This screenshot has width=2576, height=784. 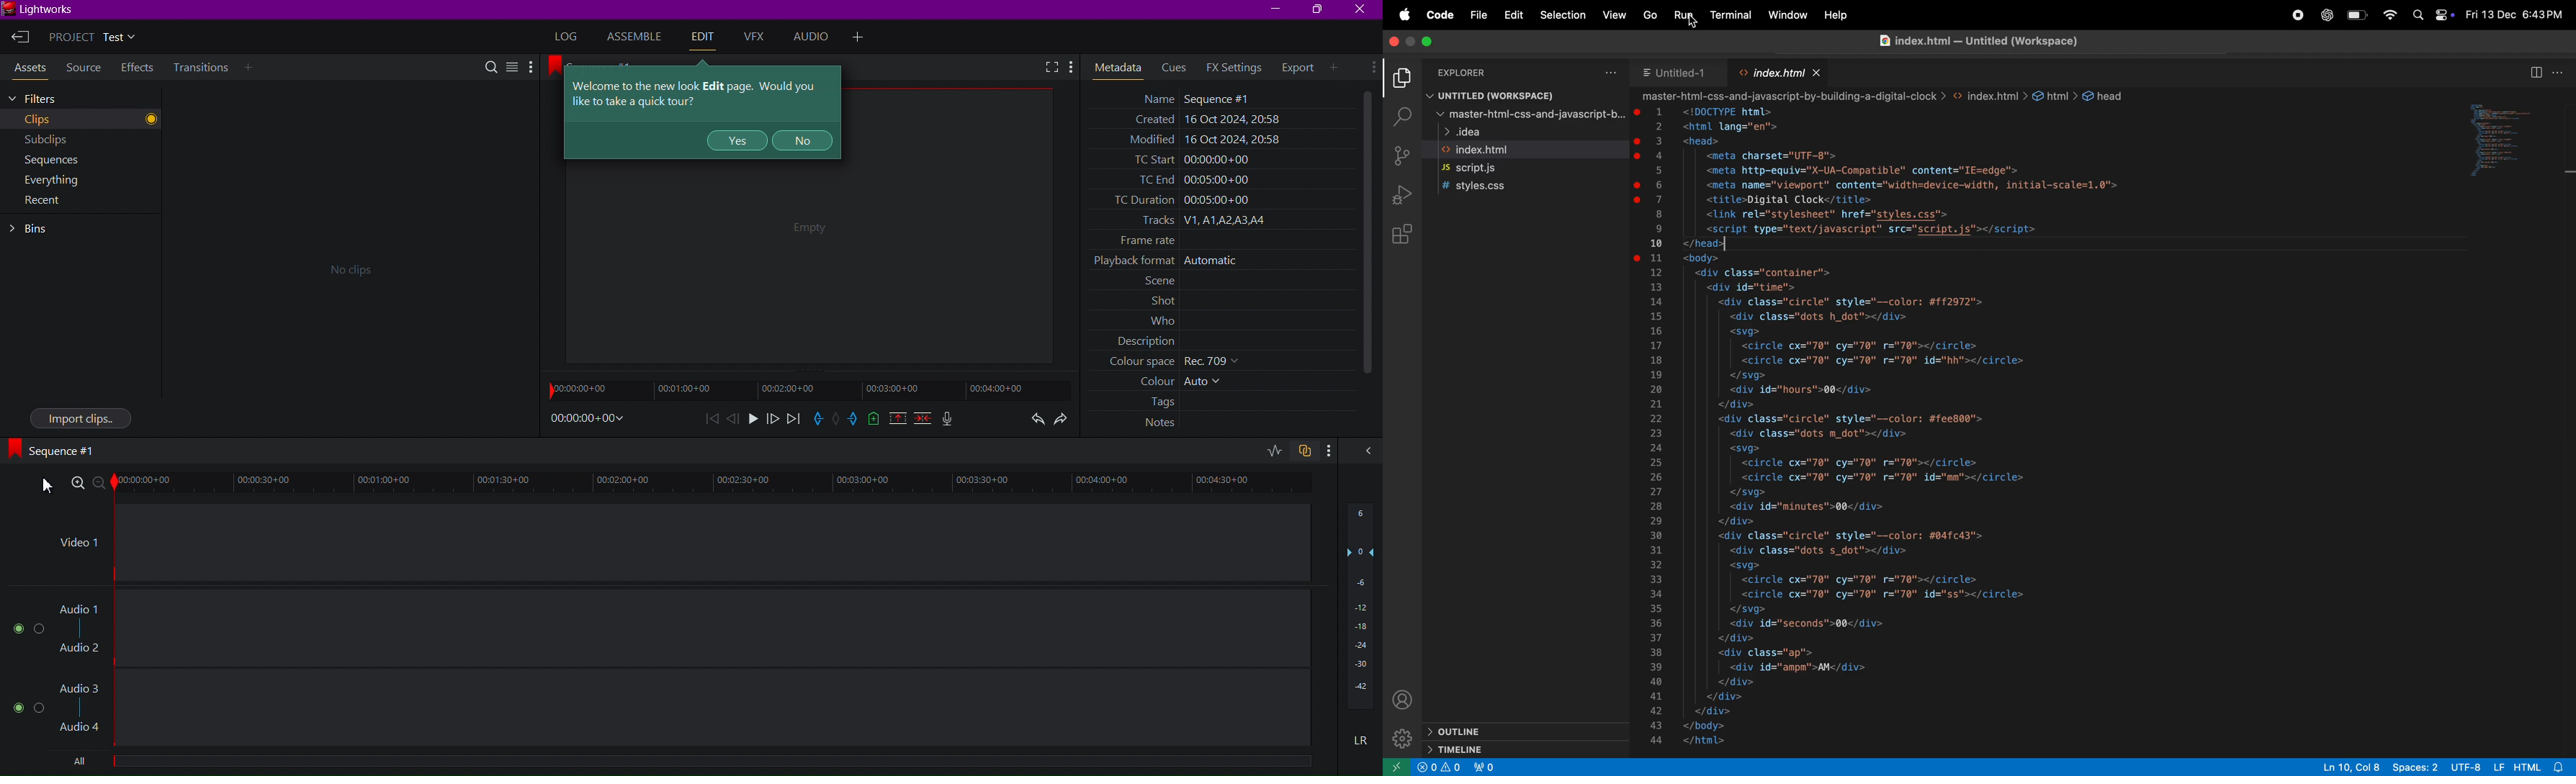 I want to click on Audio 4, so click(x=83, y=727).